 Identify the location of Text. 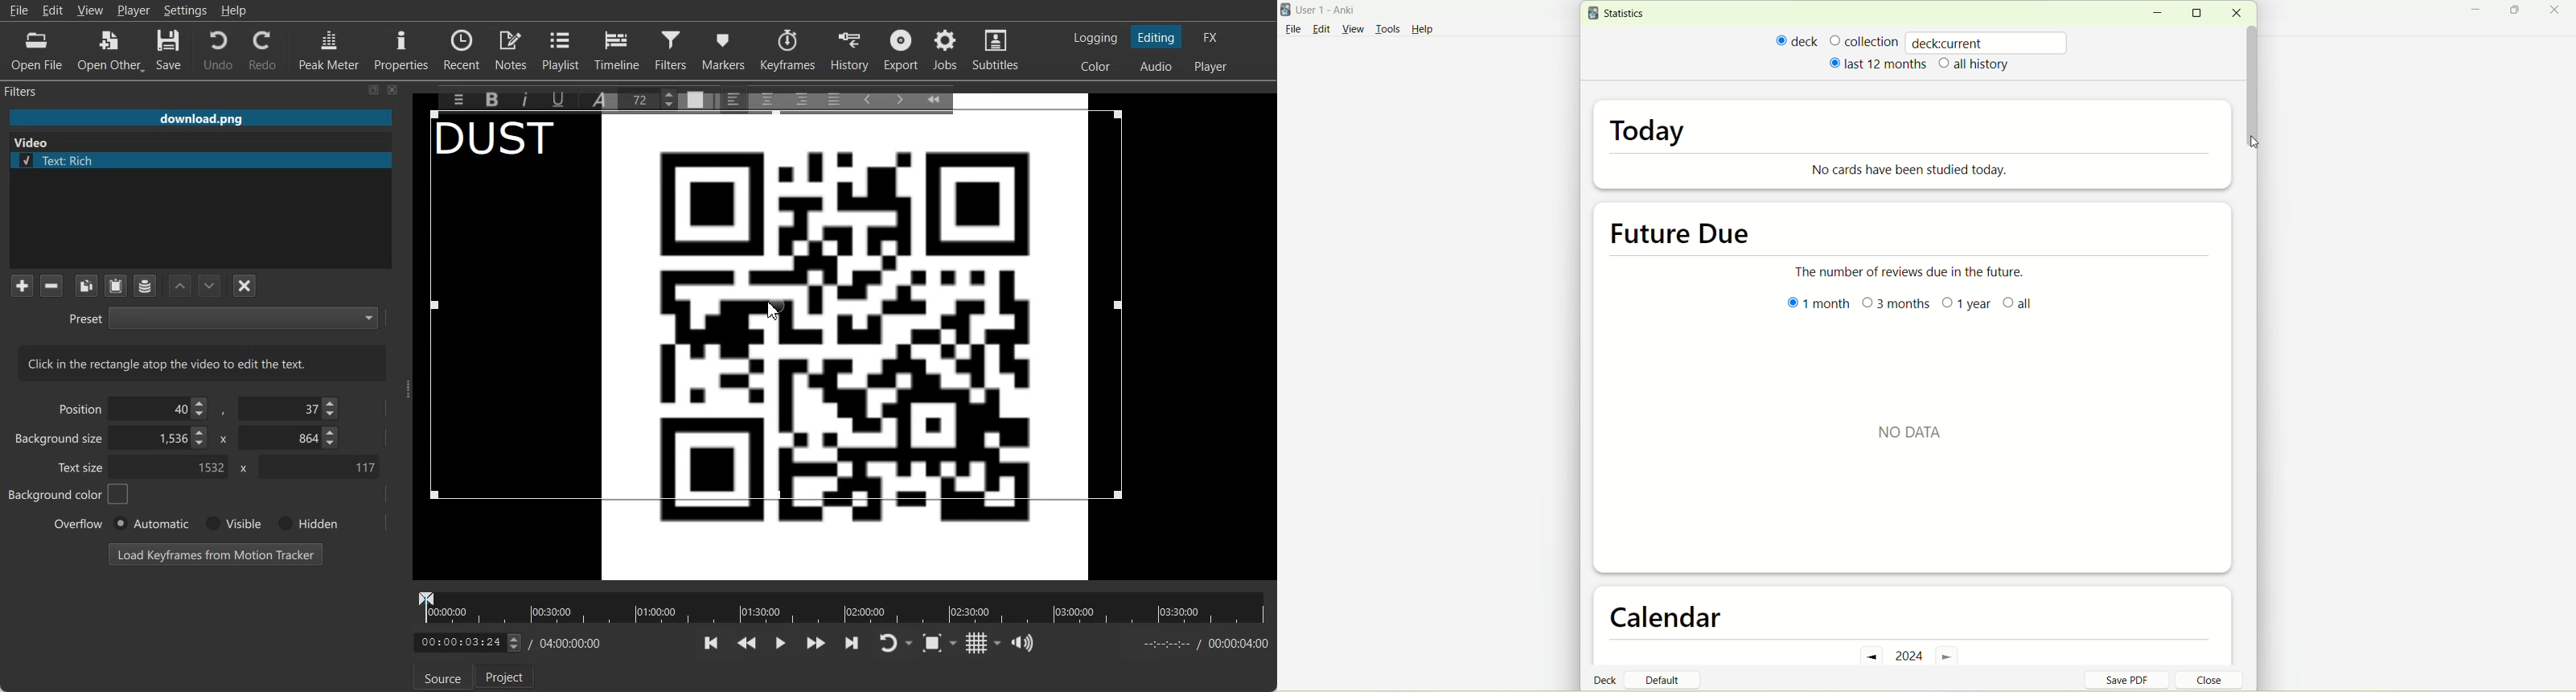
(203, 363).